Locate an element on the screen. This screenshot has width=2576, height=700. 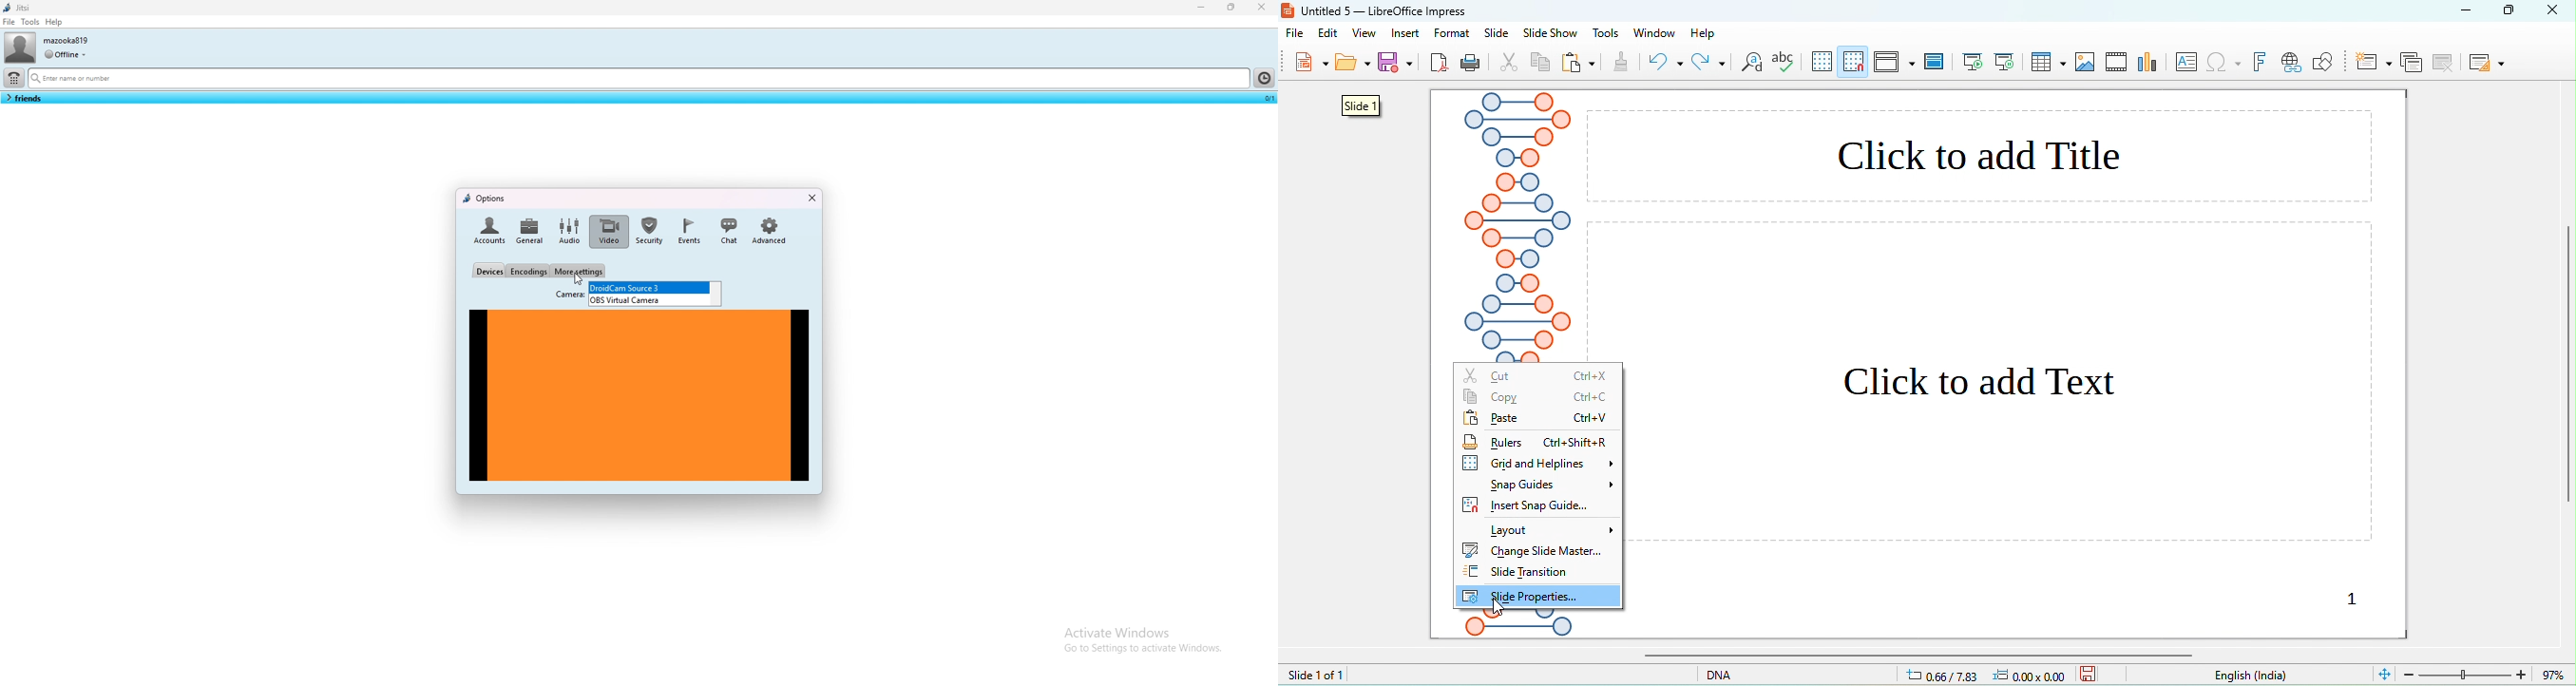
window is located at coordinates (1652, 32).